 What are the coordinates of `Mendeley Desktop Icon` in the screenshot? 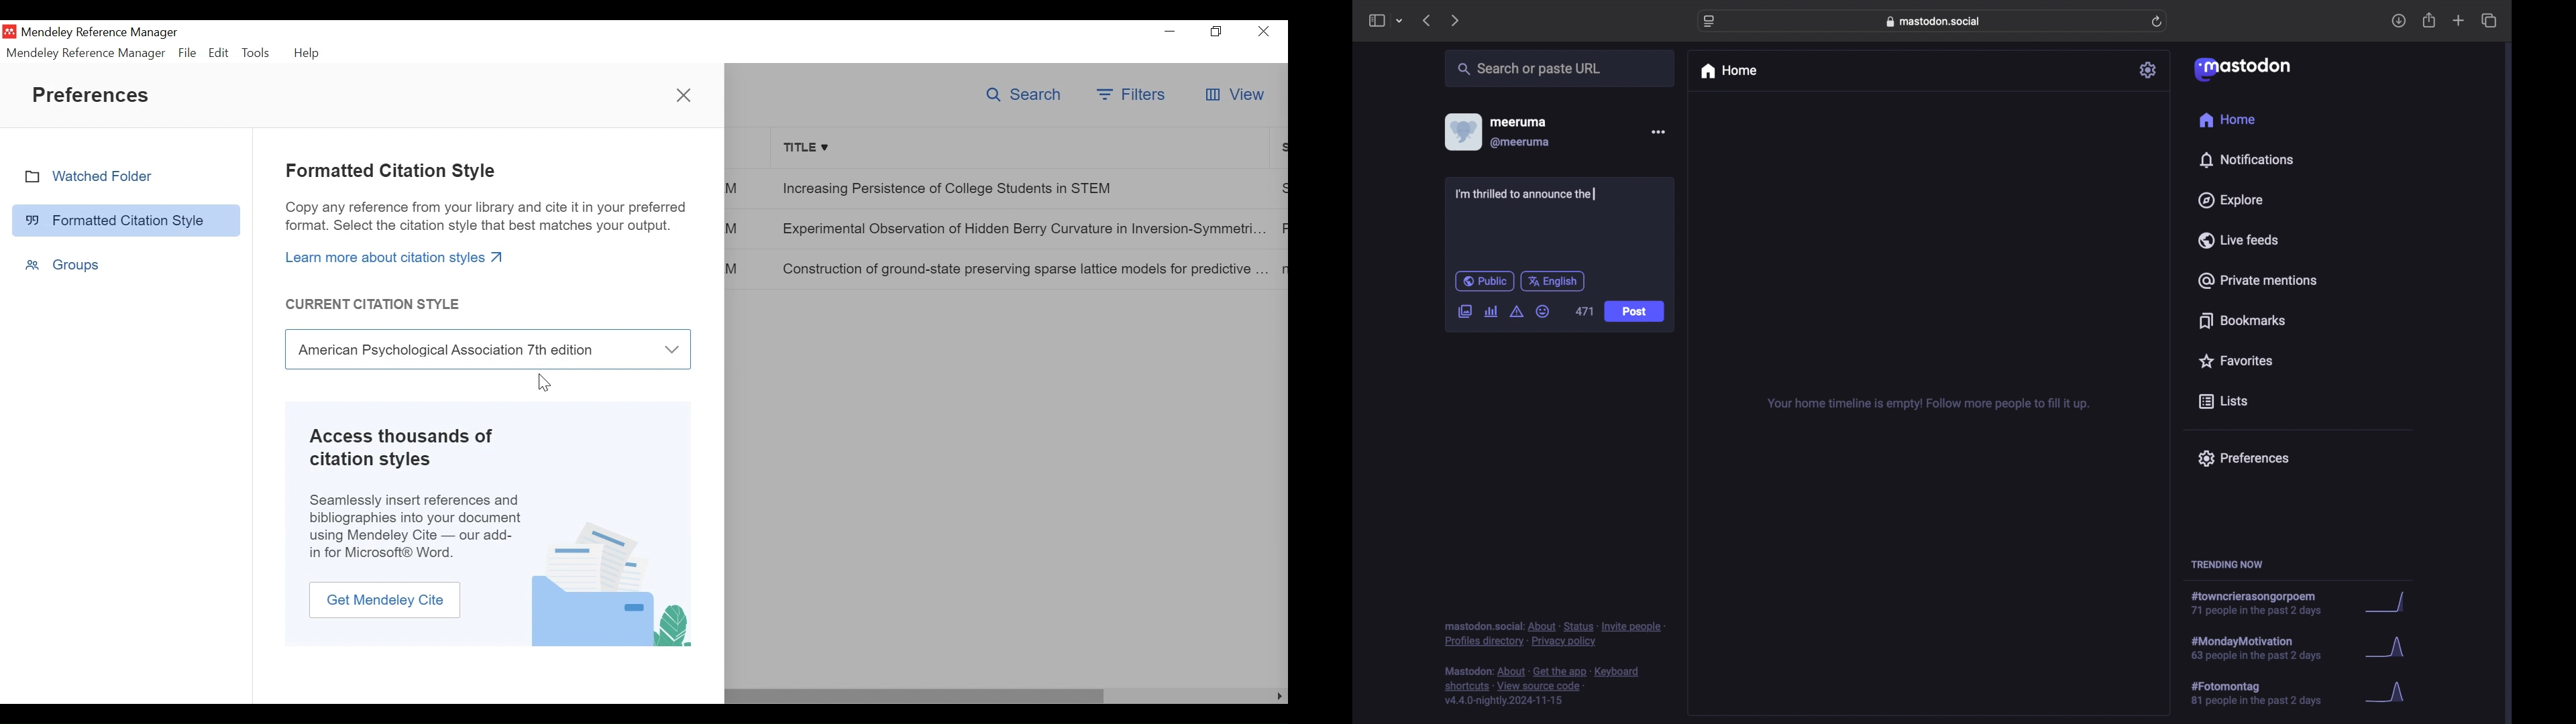 It's located at (9, 32).